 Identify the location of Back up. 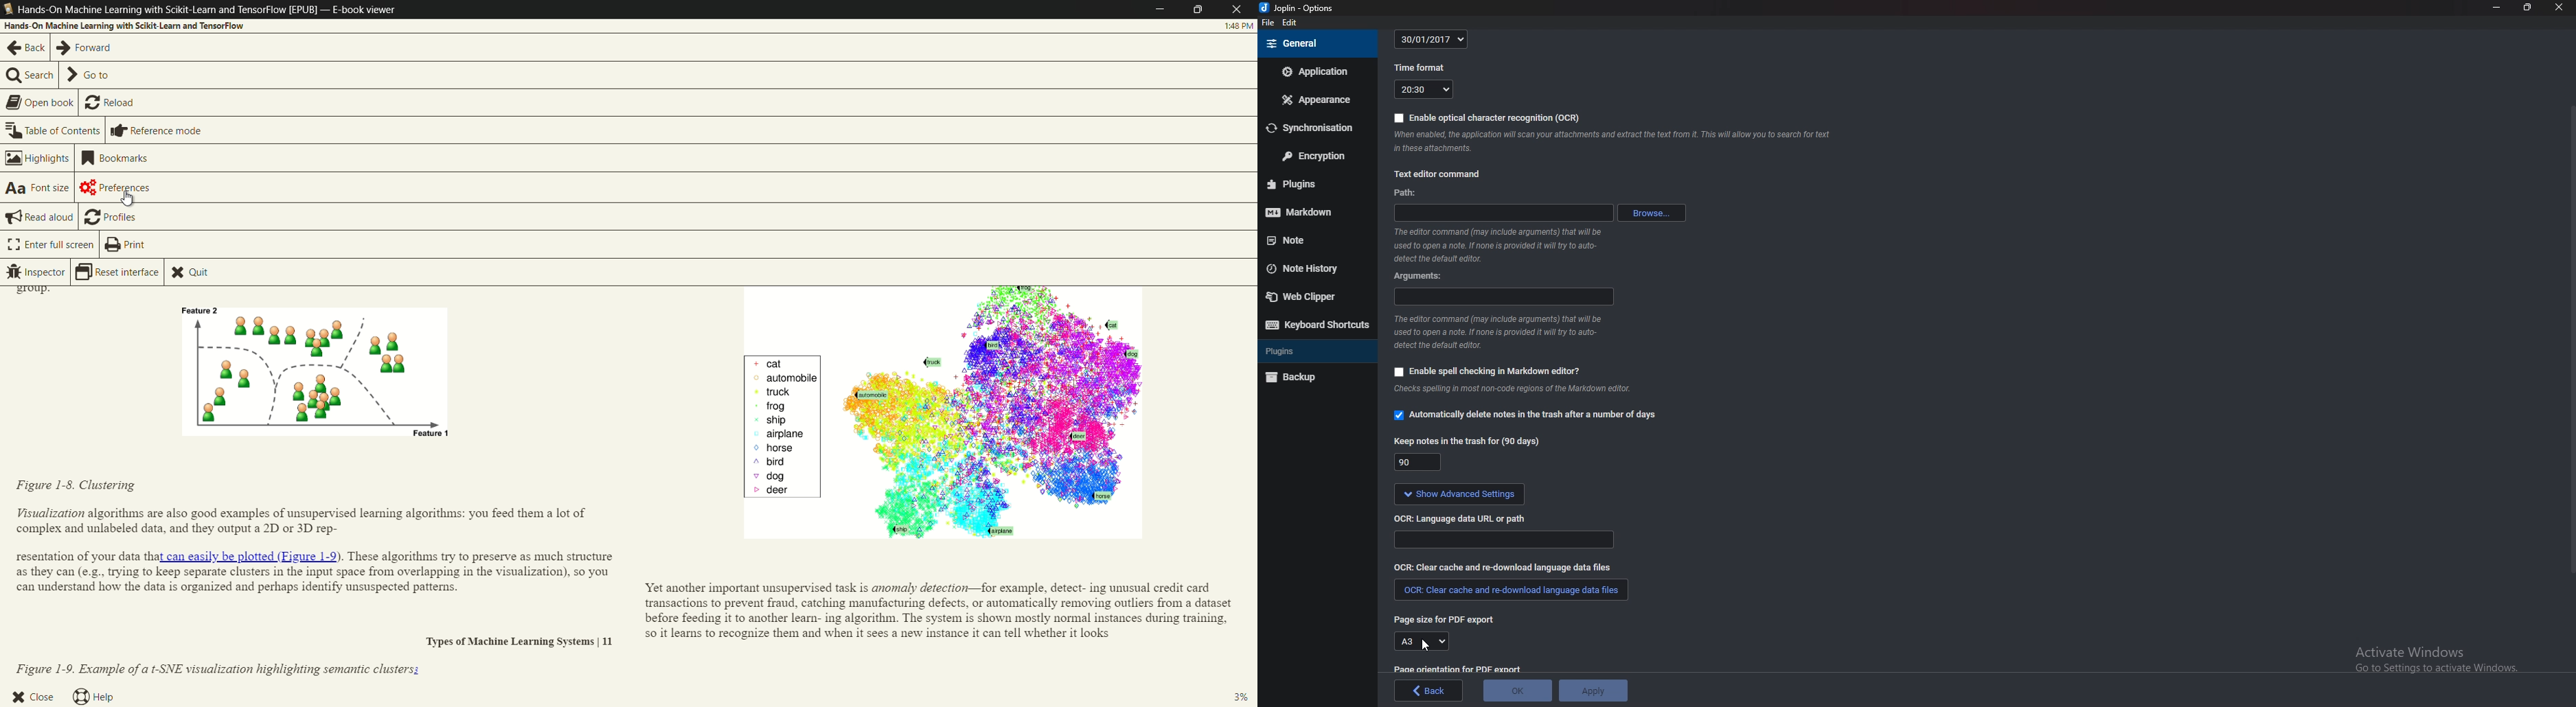
(1317, 378).